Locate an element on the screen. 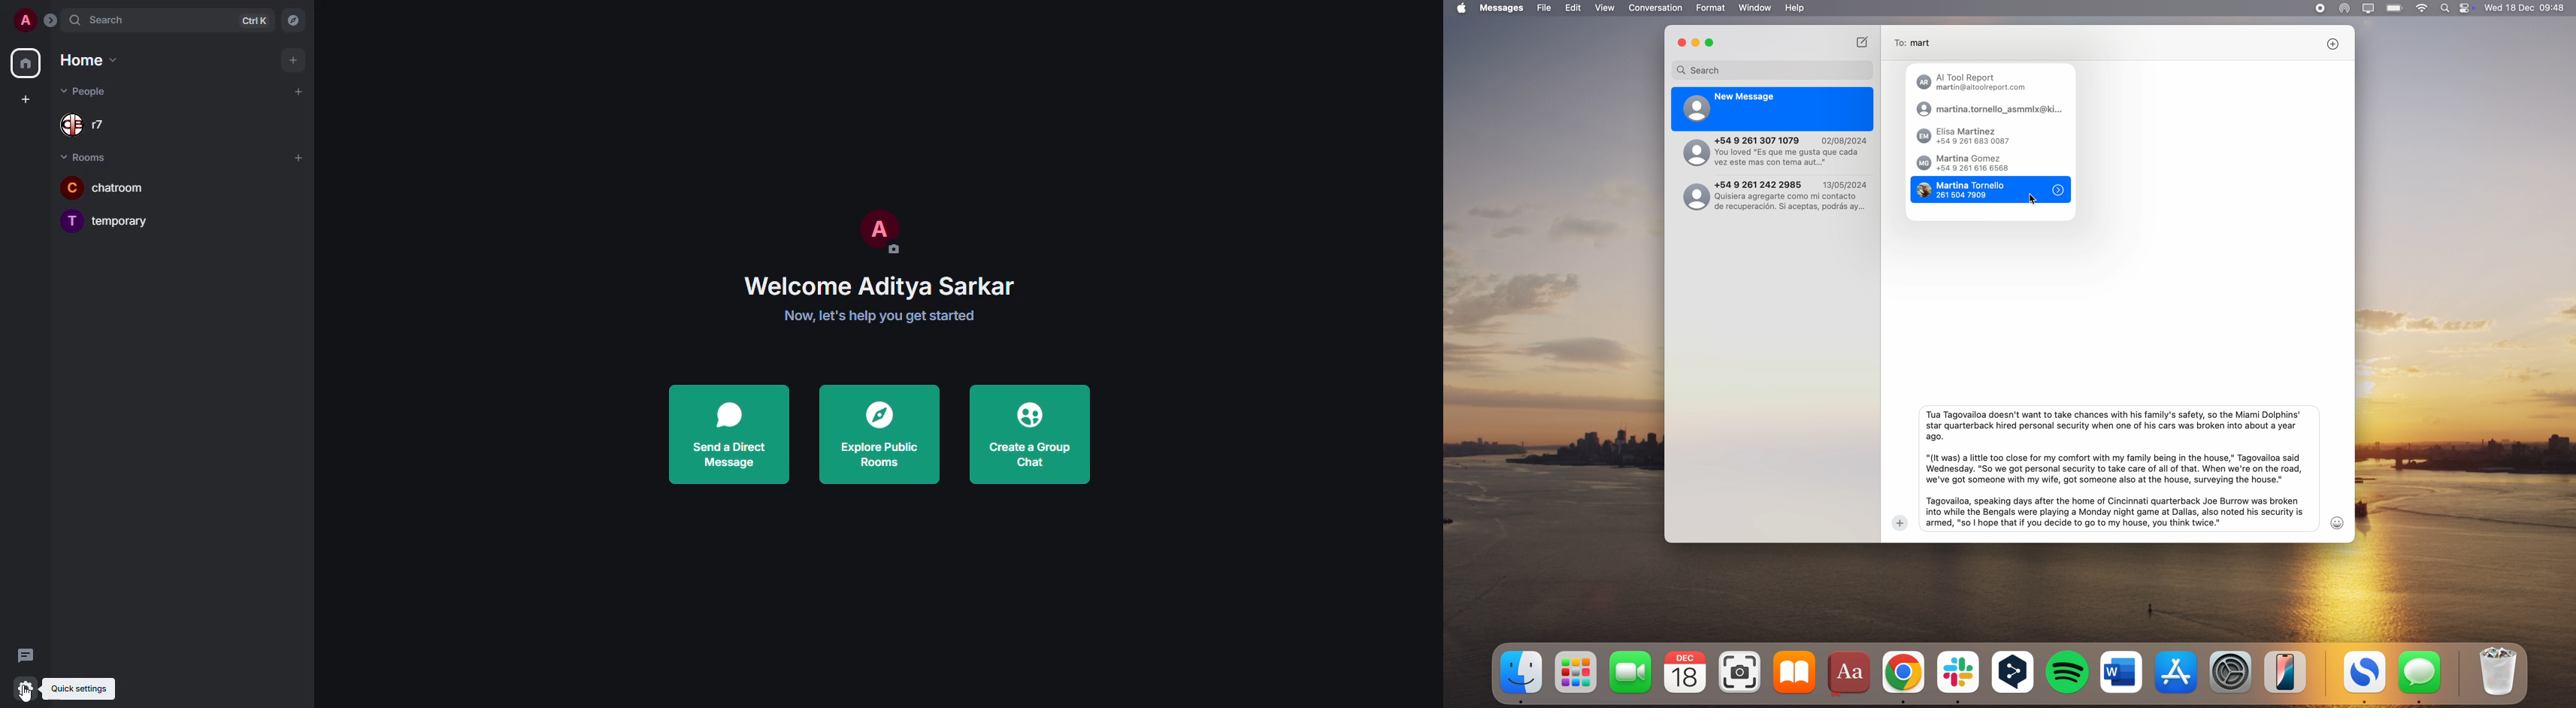 This screenshot has height=728, width=2576. help is located at coordinates (1794, 8).